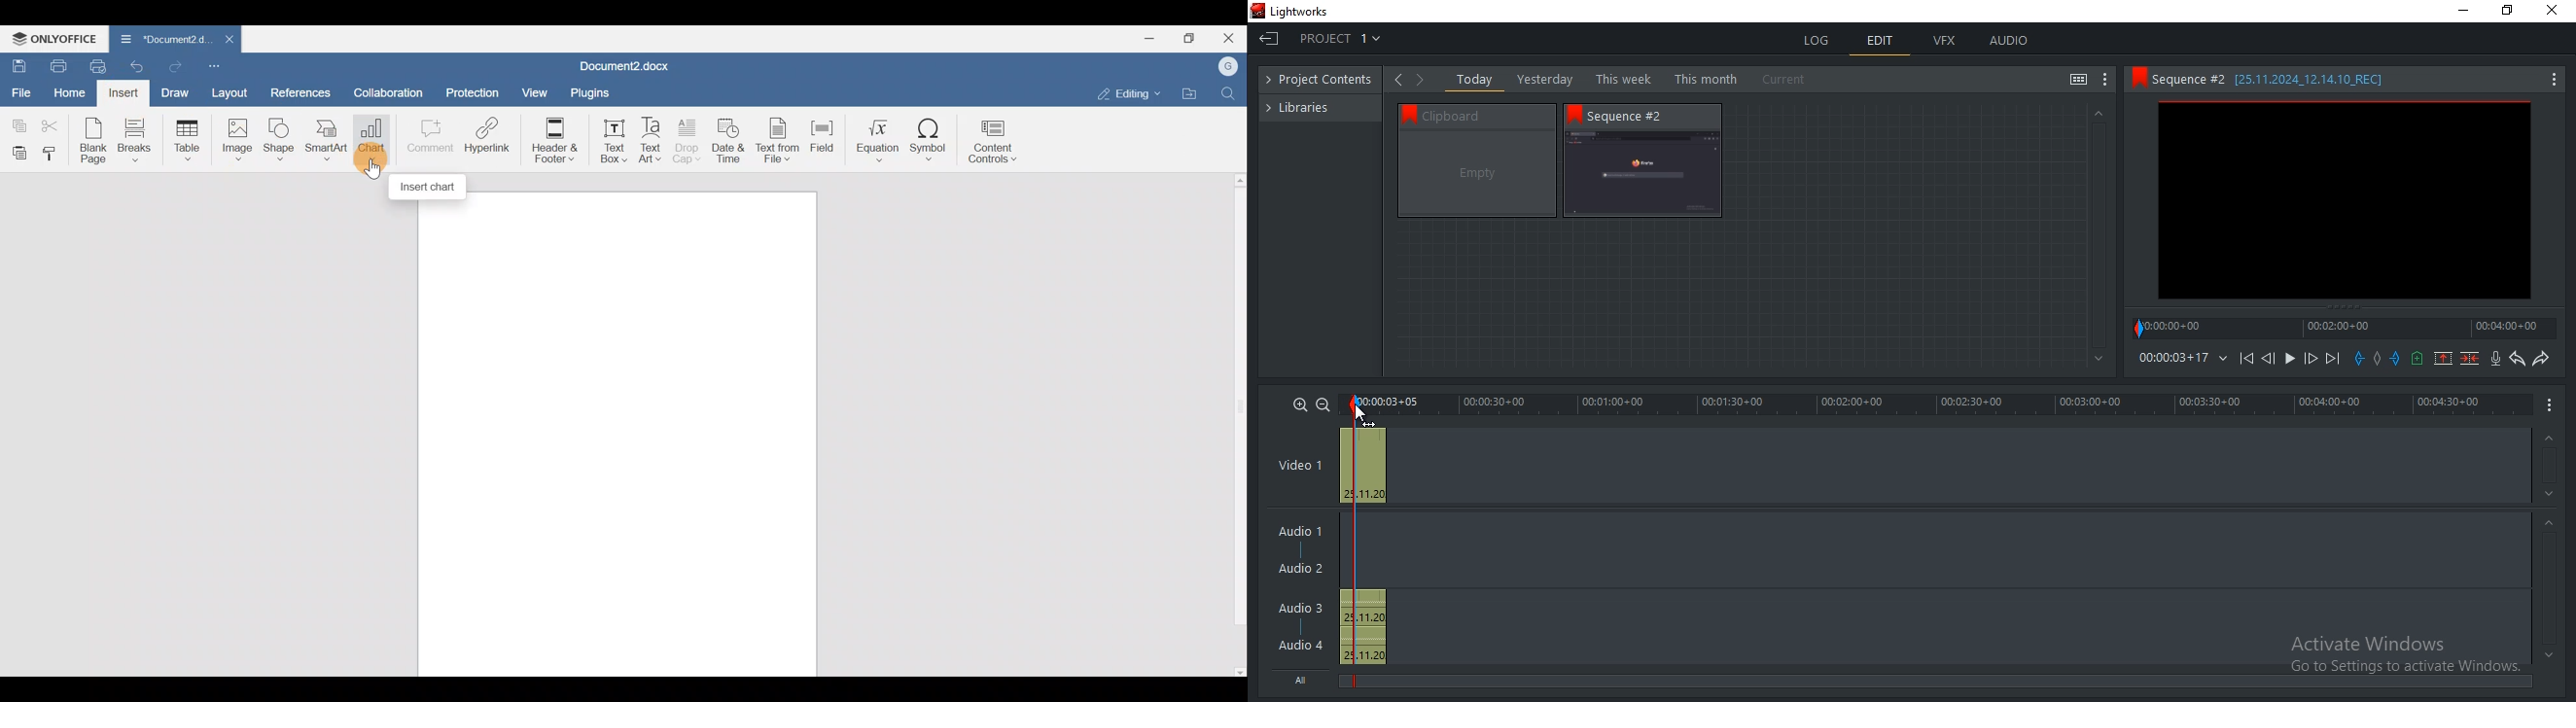 The height and width of the screenshot is (728, 2576). I want to click on Collaboration, so click(386, 92).